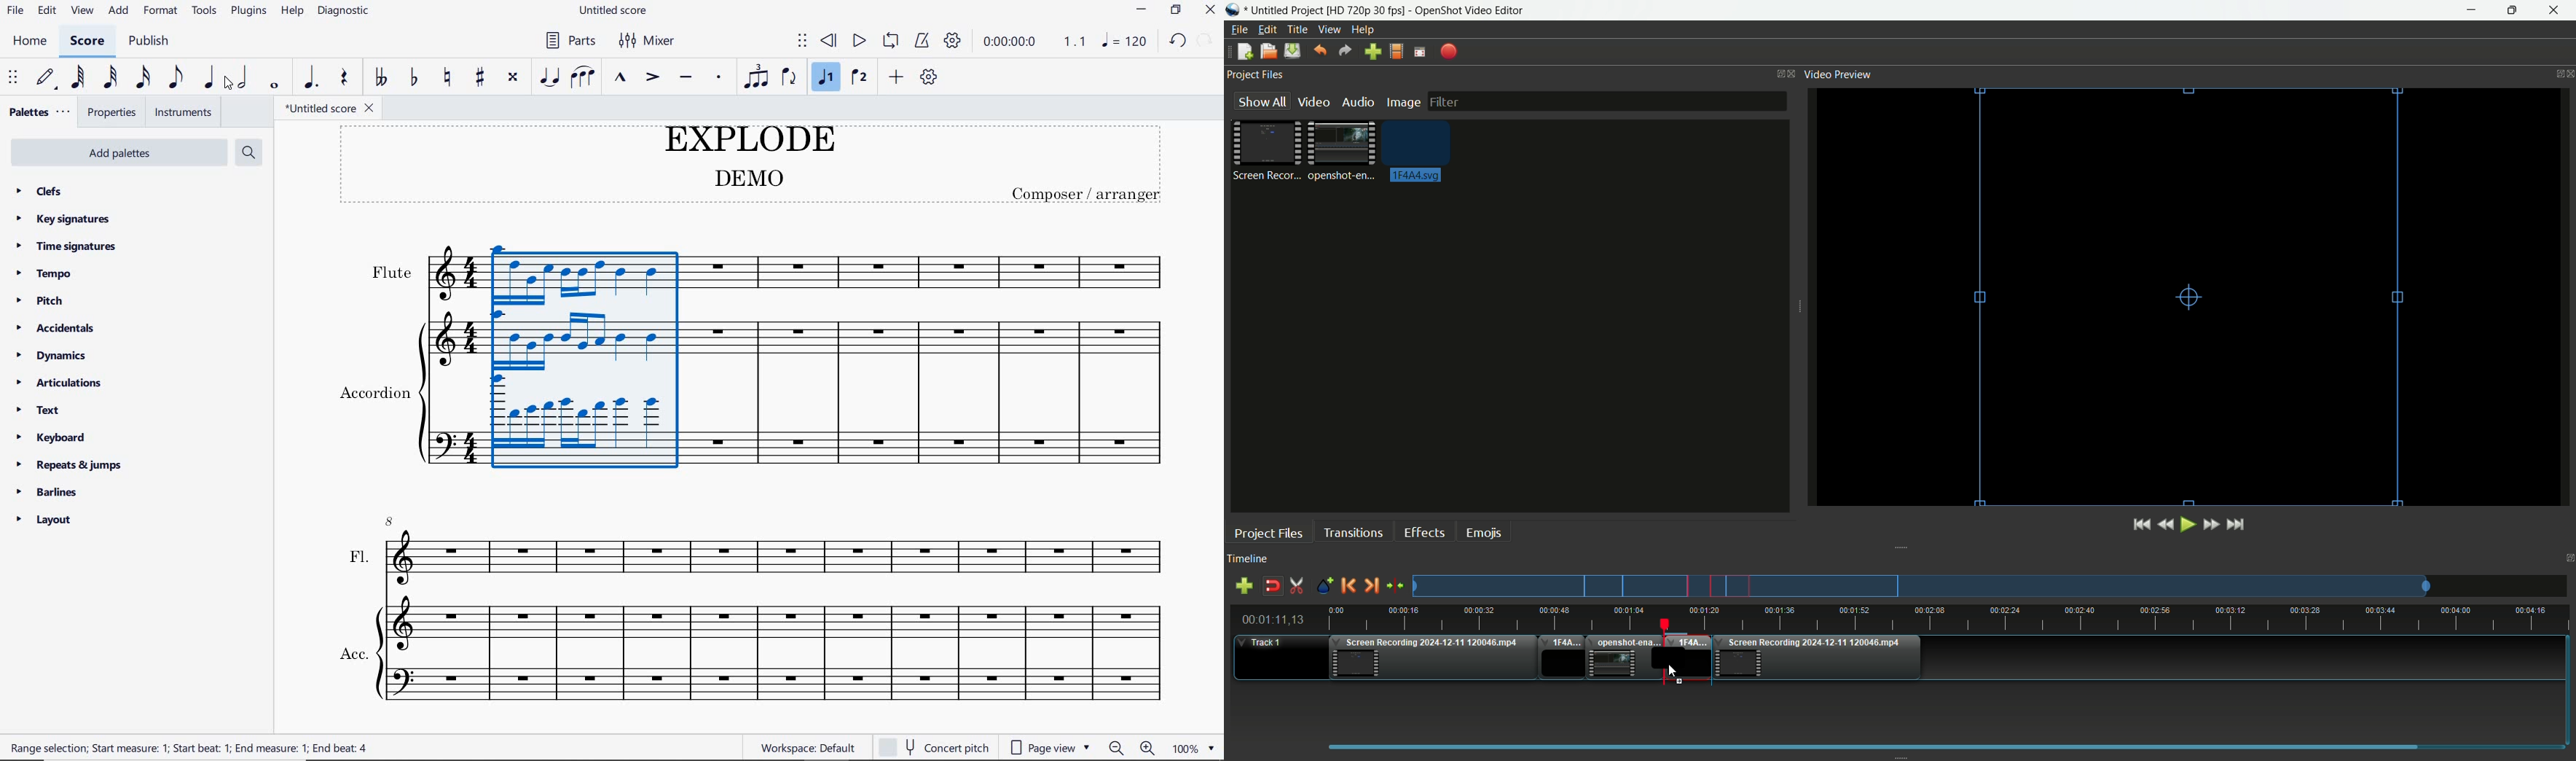 This screenshot has height=784, width=2576. What do you see at coordinates (183, 113) in the screenshot?
I see `instruments` at bounding box center [183, 113].